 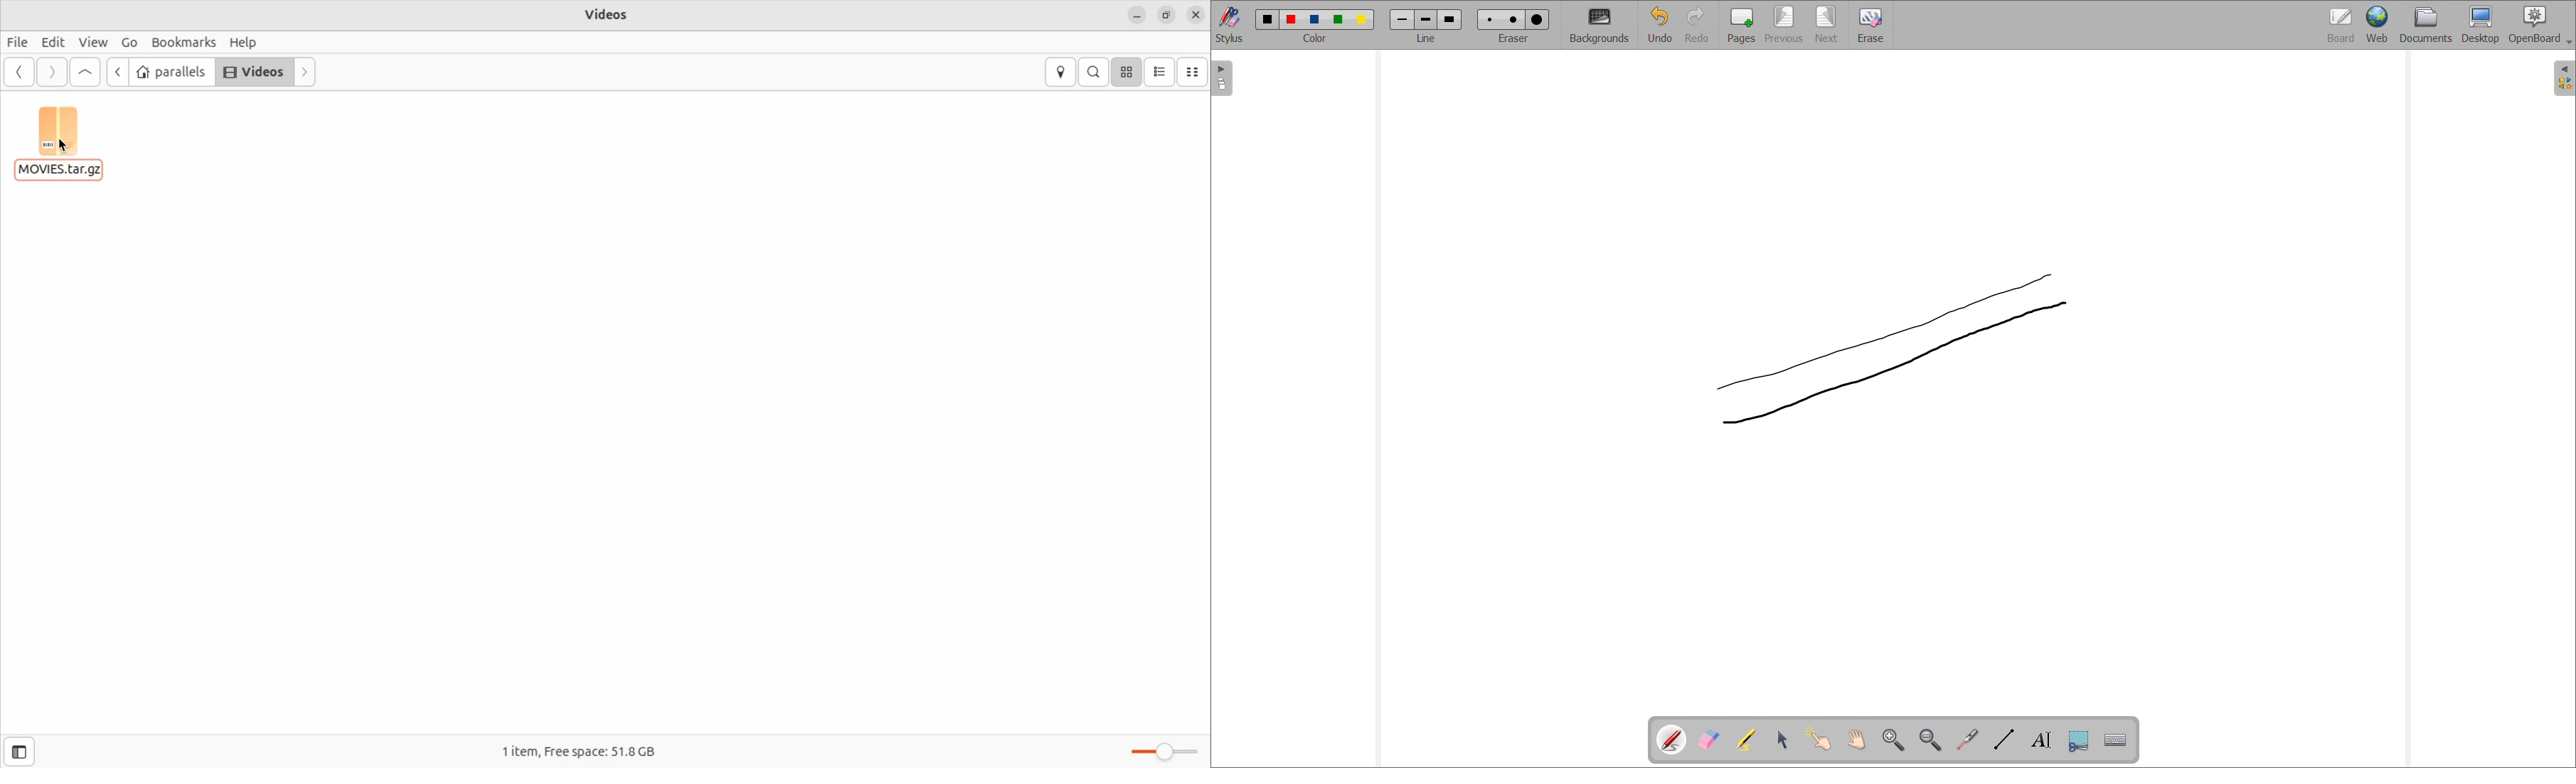 I want to click on Edit, so click(x=50, y=42).